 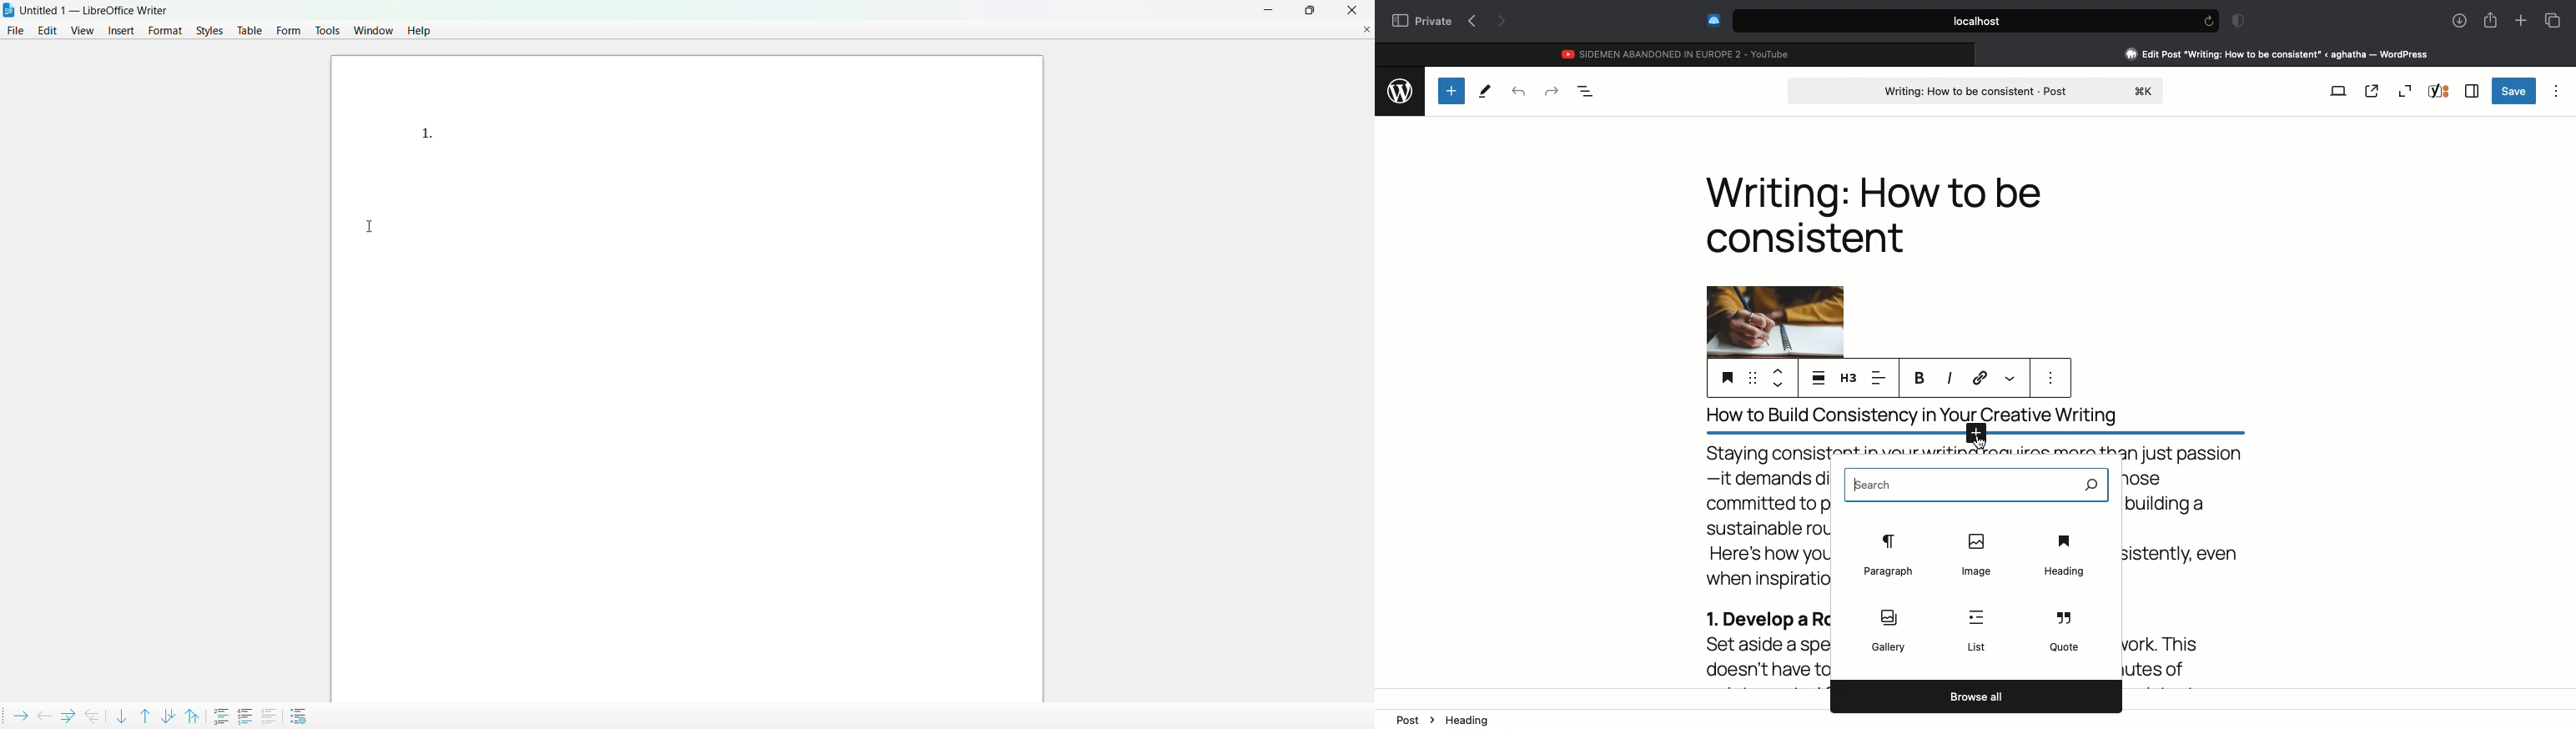 What do you see at coordinates (1887, 555) in the screenshot?
I see `Paragraph` at bounding box center [1887, 555].